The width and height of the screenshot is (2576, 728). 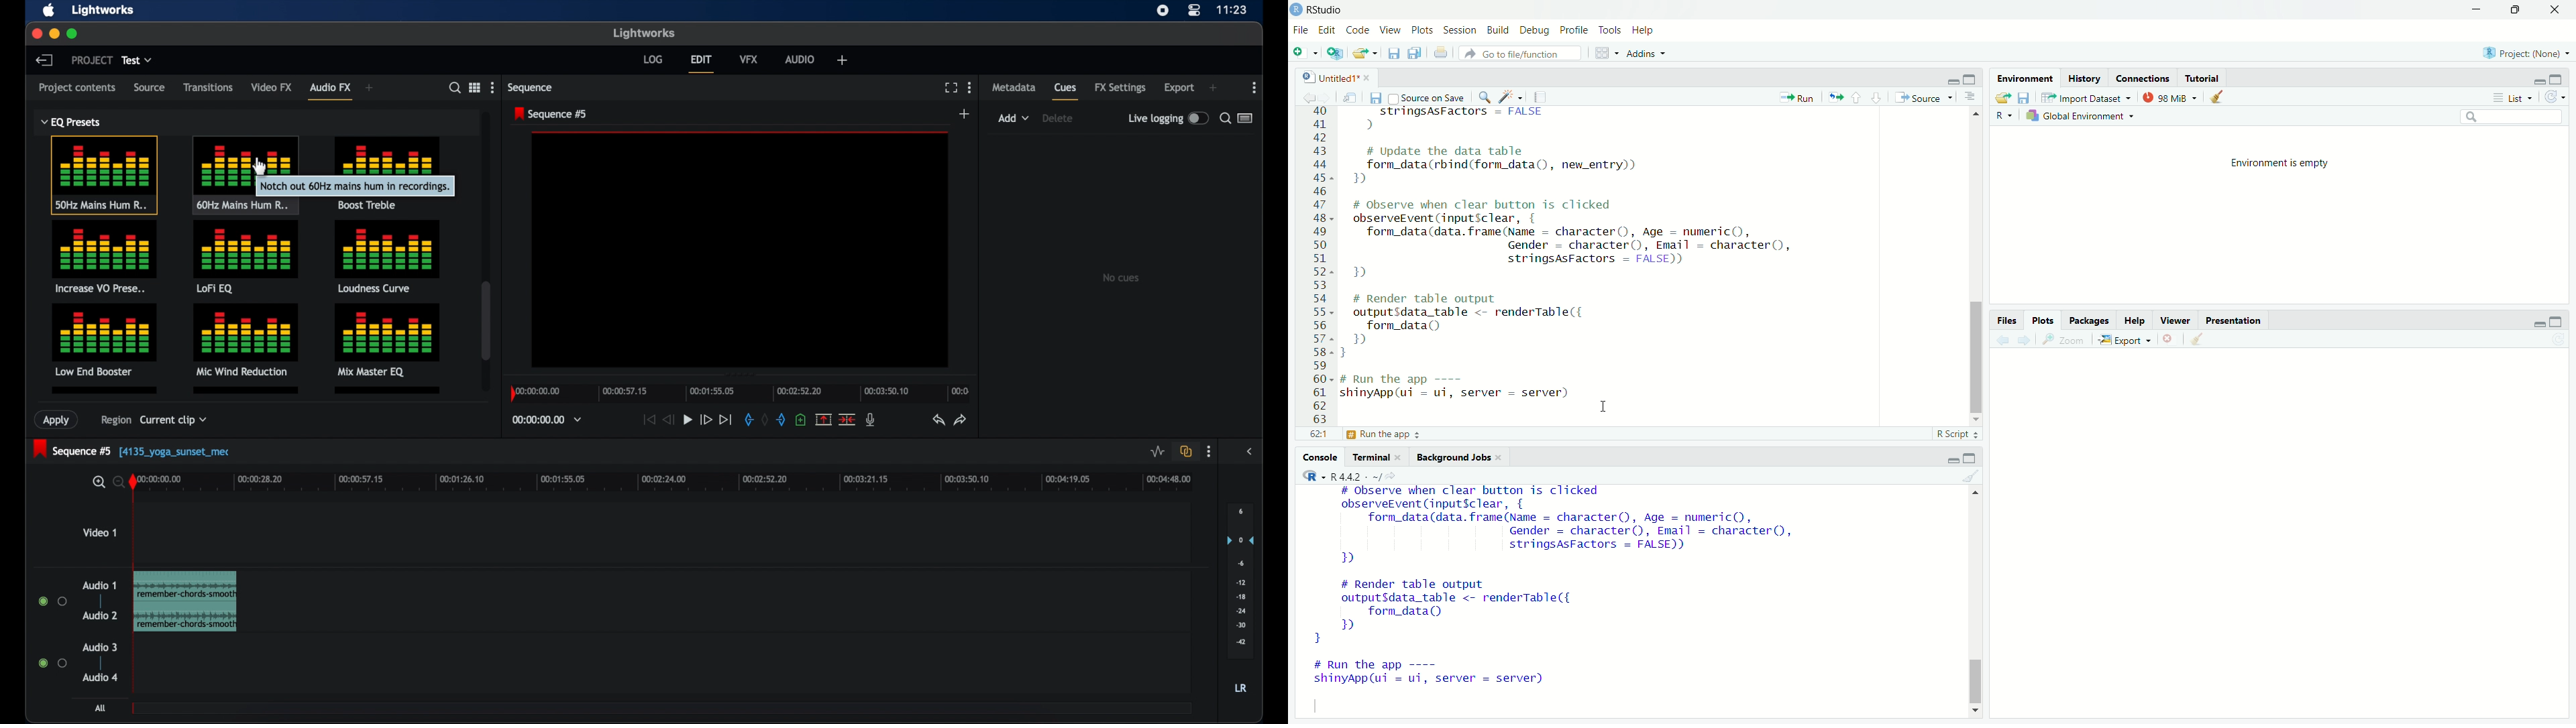 What do you see at coordinates (1186, 451) in the screenshot?
I see `toggle auto track sync` at bounding box center [1186, 451].